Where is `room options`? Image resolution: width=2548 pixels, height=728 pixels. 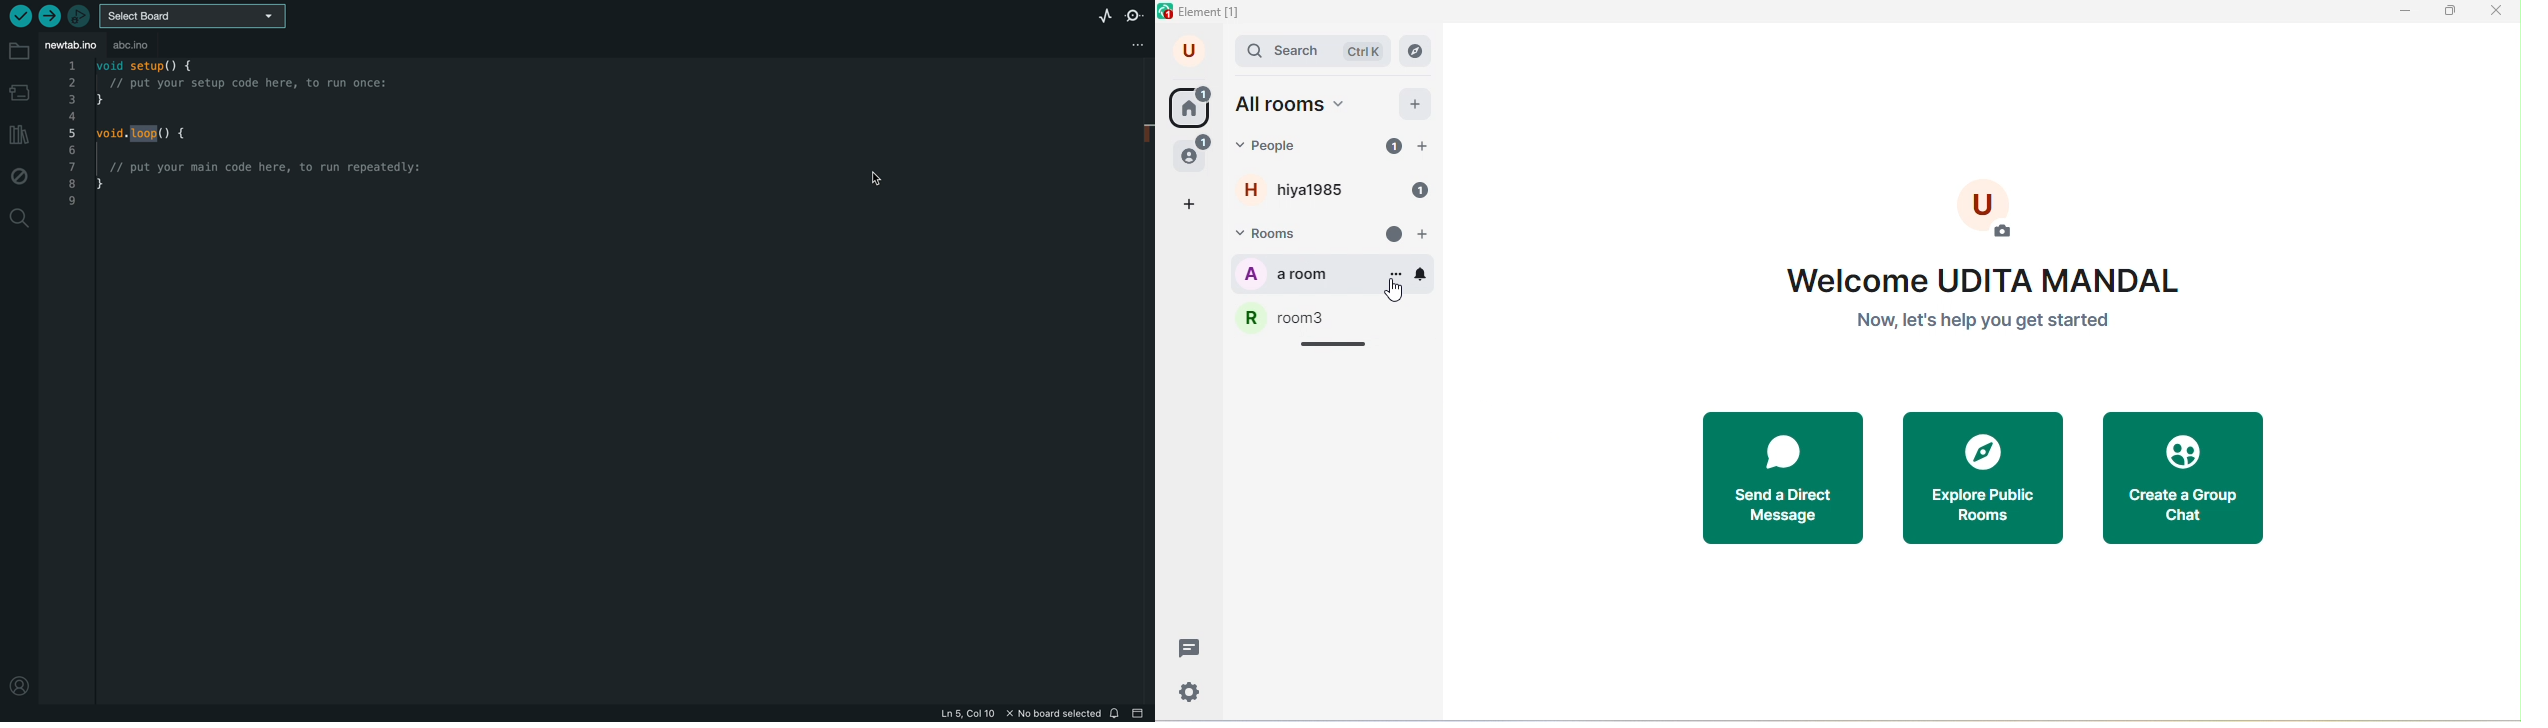 room options is located at coordinates (1396, 275).